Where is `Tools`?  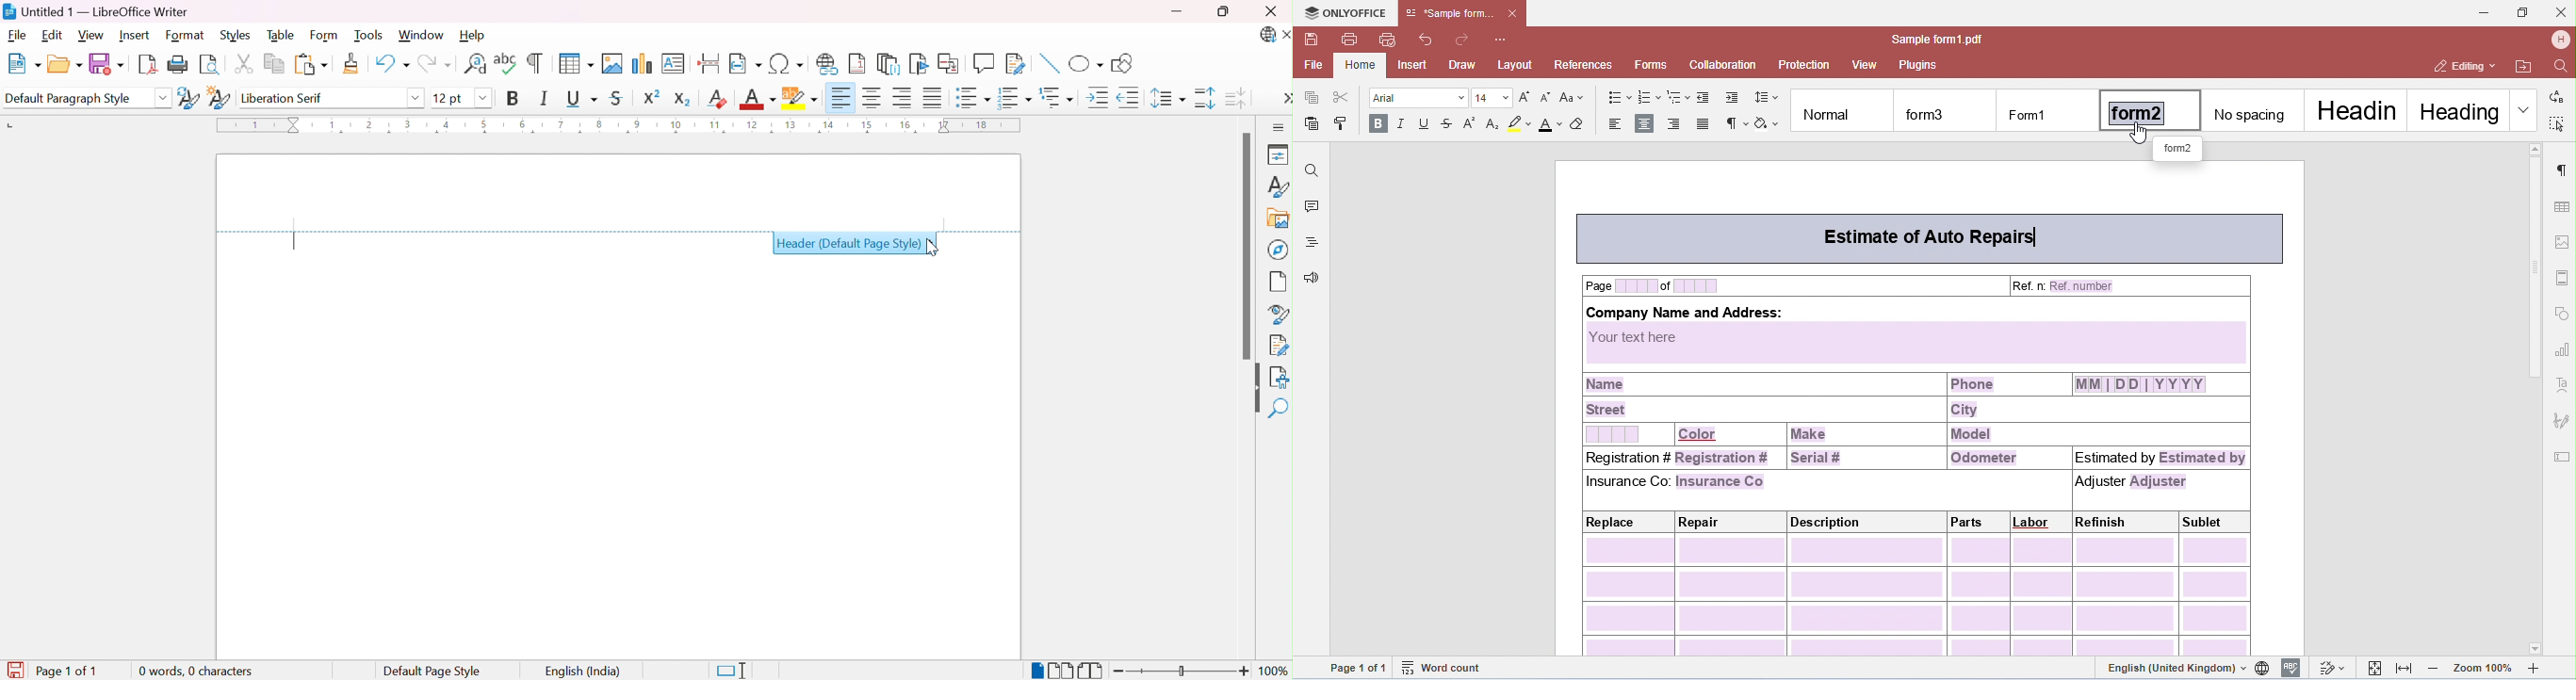 Tools is located at coordinates (368, 35).